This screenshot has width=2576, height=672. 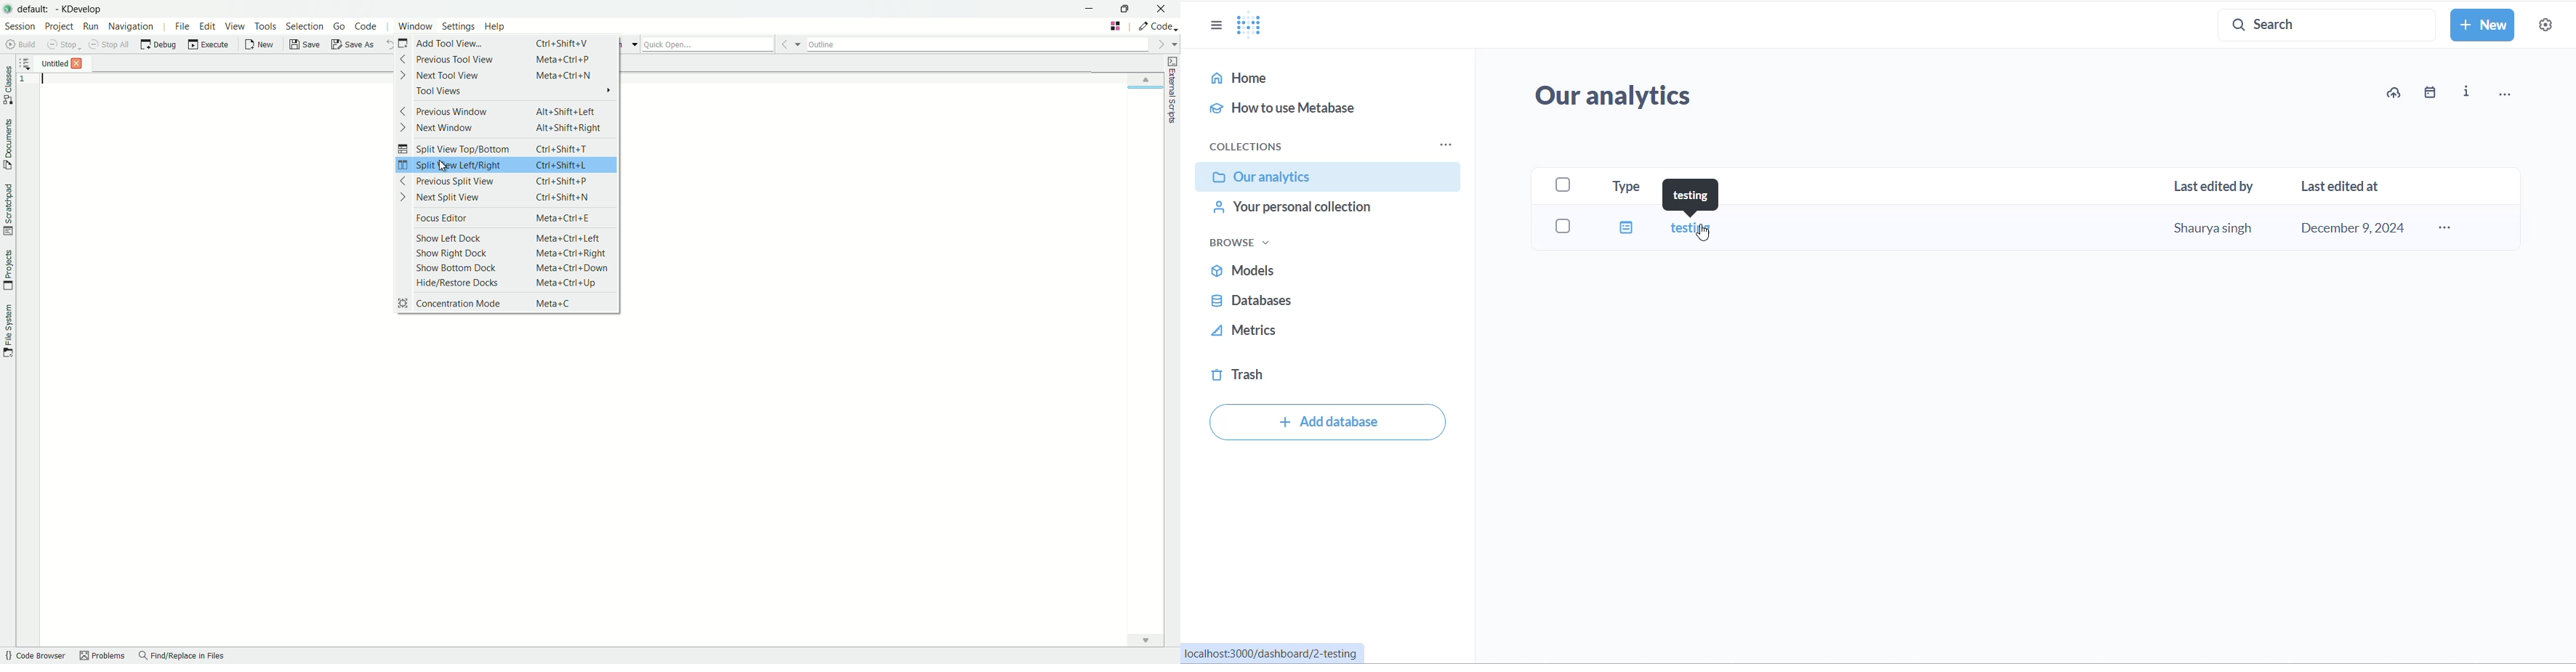 I want to click on our analytics, so click(x=1323, y=177).